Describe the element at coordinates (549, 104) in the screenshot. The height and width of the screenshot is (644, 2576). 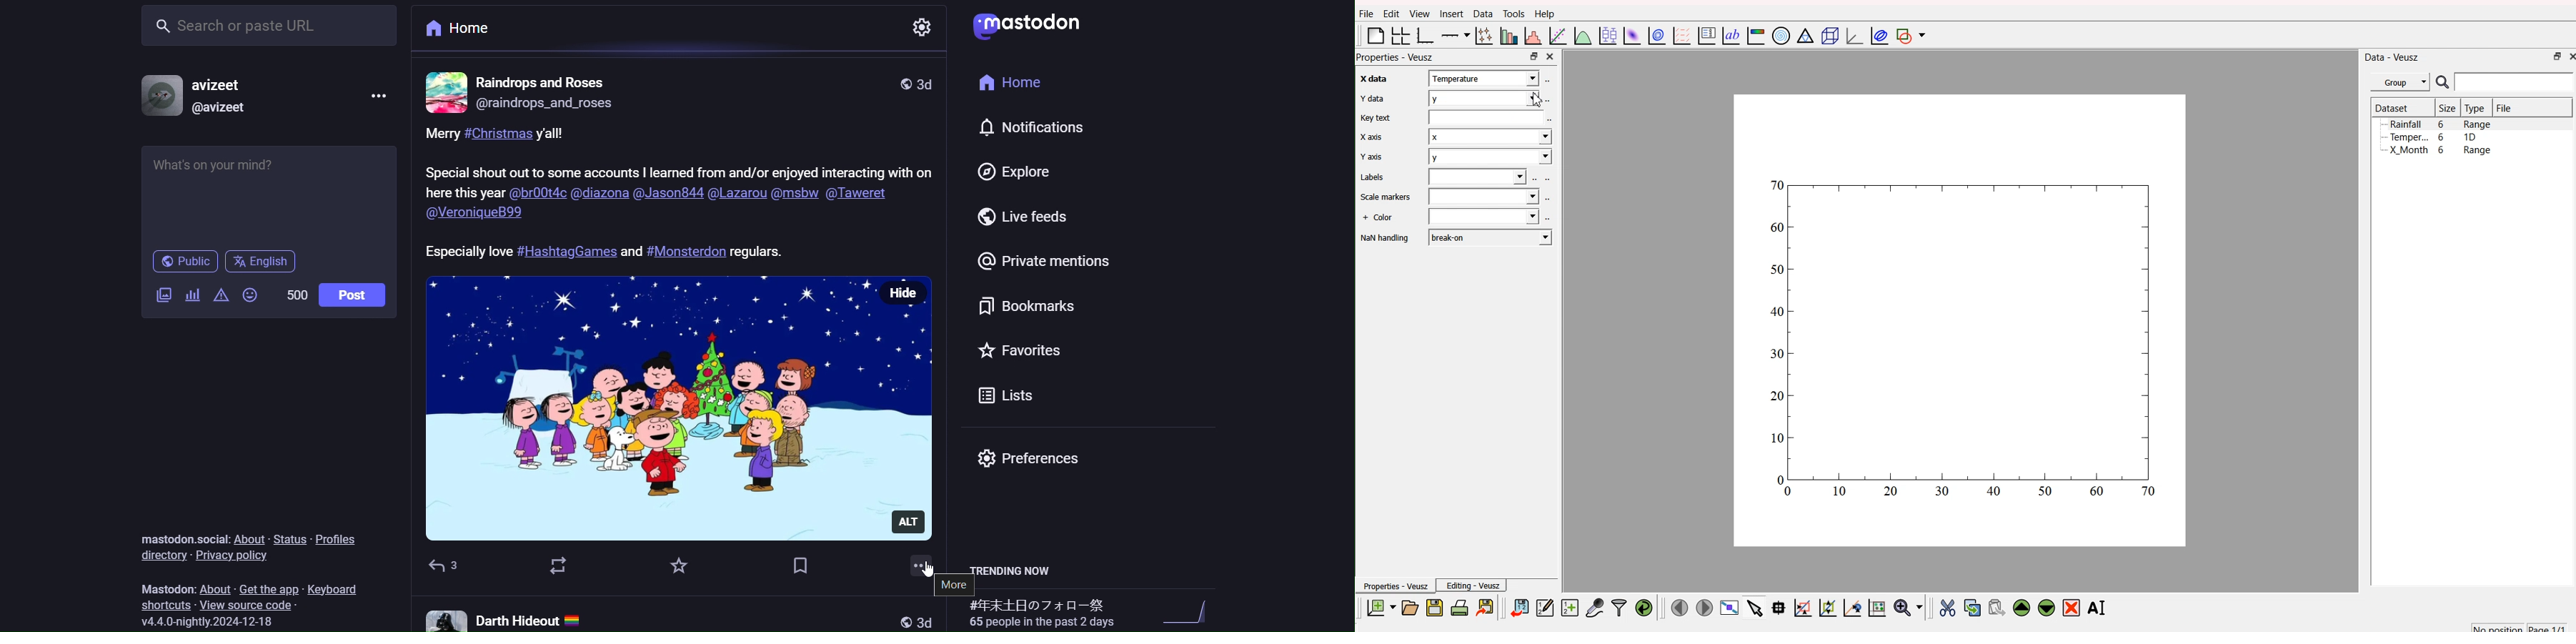
I see `id` at that location.